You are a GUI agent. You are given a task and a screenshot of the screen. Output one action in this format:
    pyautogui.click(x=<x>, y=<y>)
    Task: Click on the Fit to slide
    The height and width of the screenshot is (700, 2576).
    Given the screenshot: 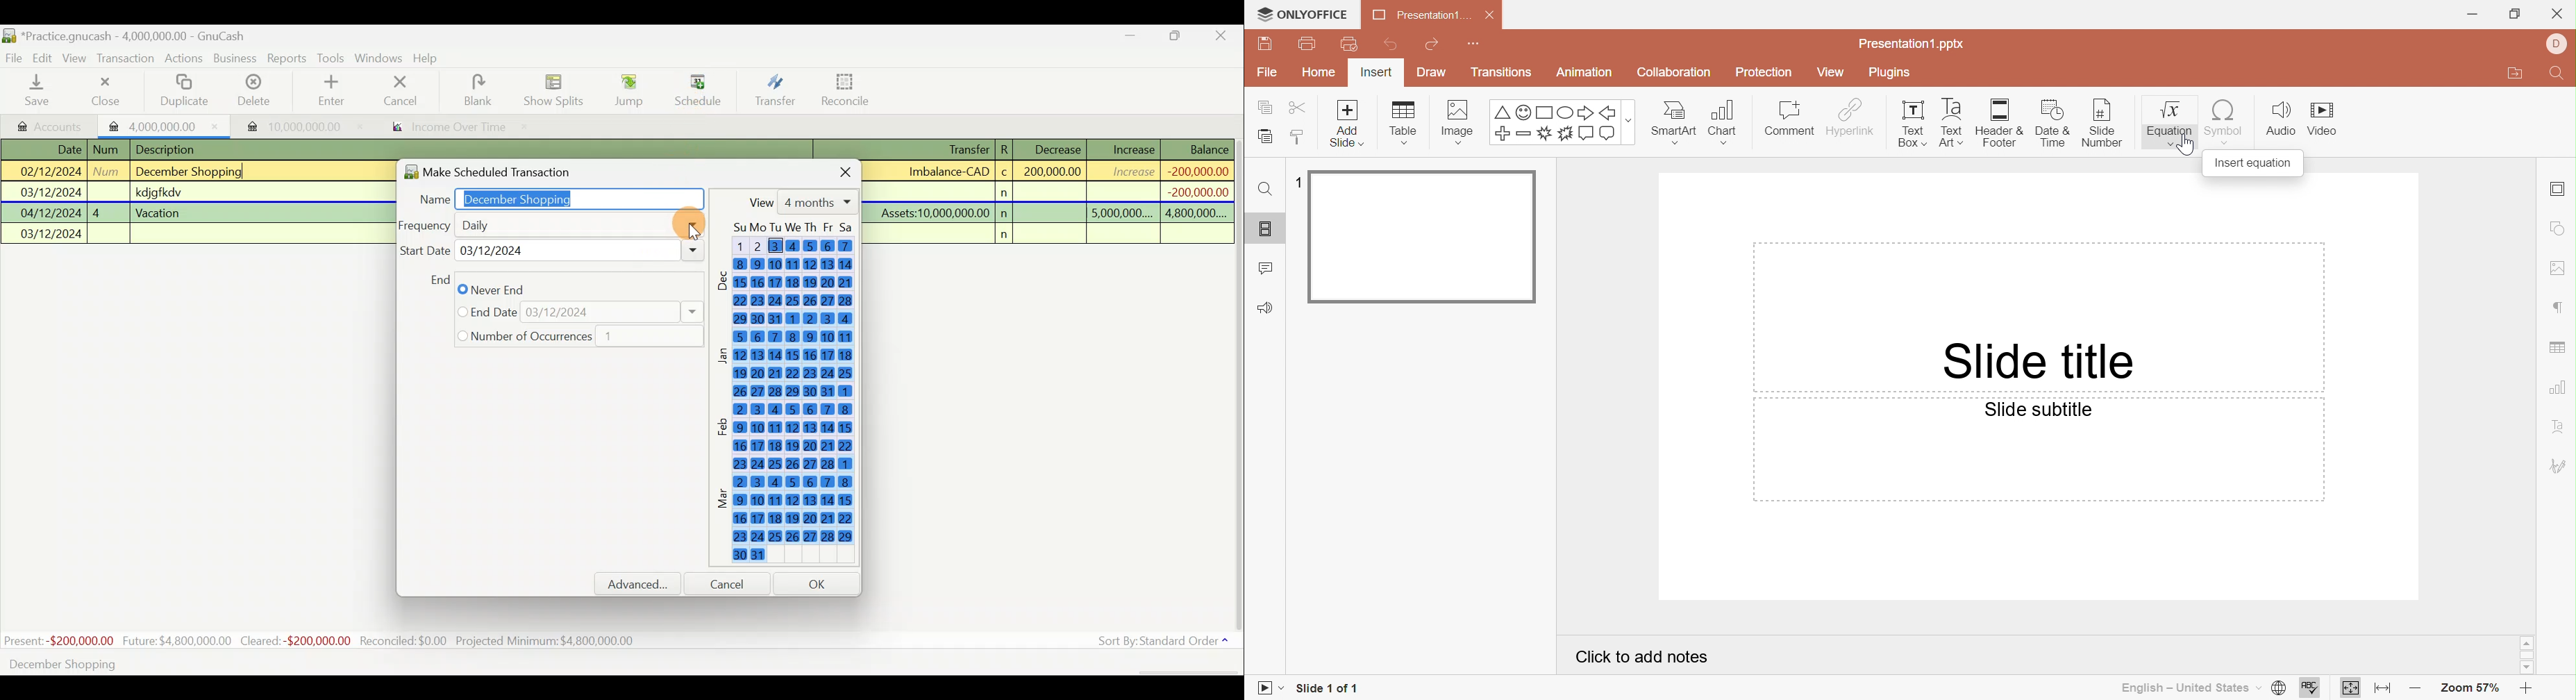 What is the action you would take?
    pyautogui.click(x=2351, y=688)
    